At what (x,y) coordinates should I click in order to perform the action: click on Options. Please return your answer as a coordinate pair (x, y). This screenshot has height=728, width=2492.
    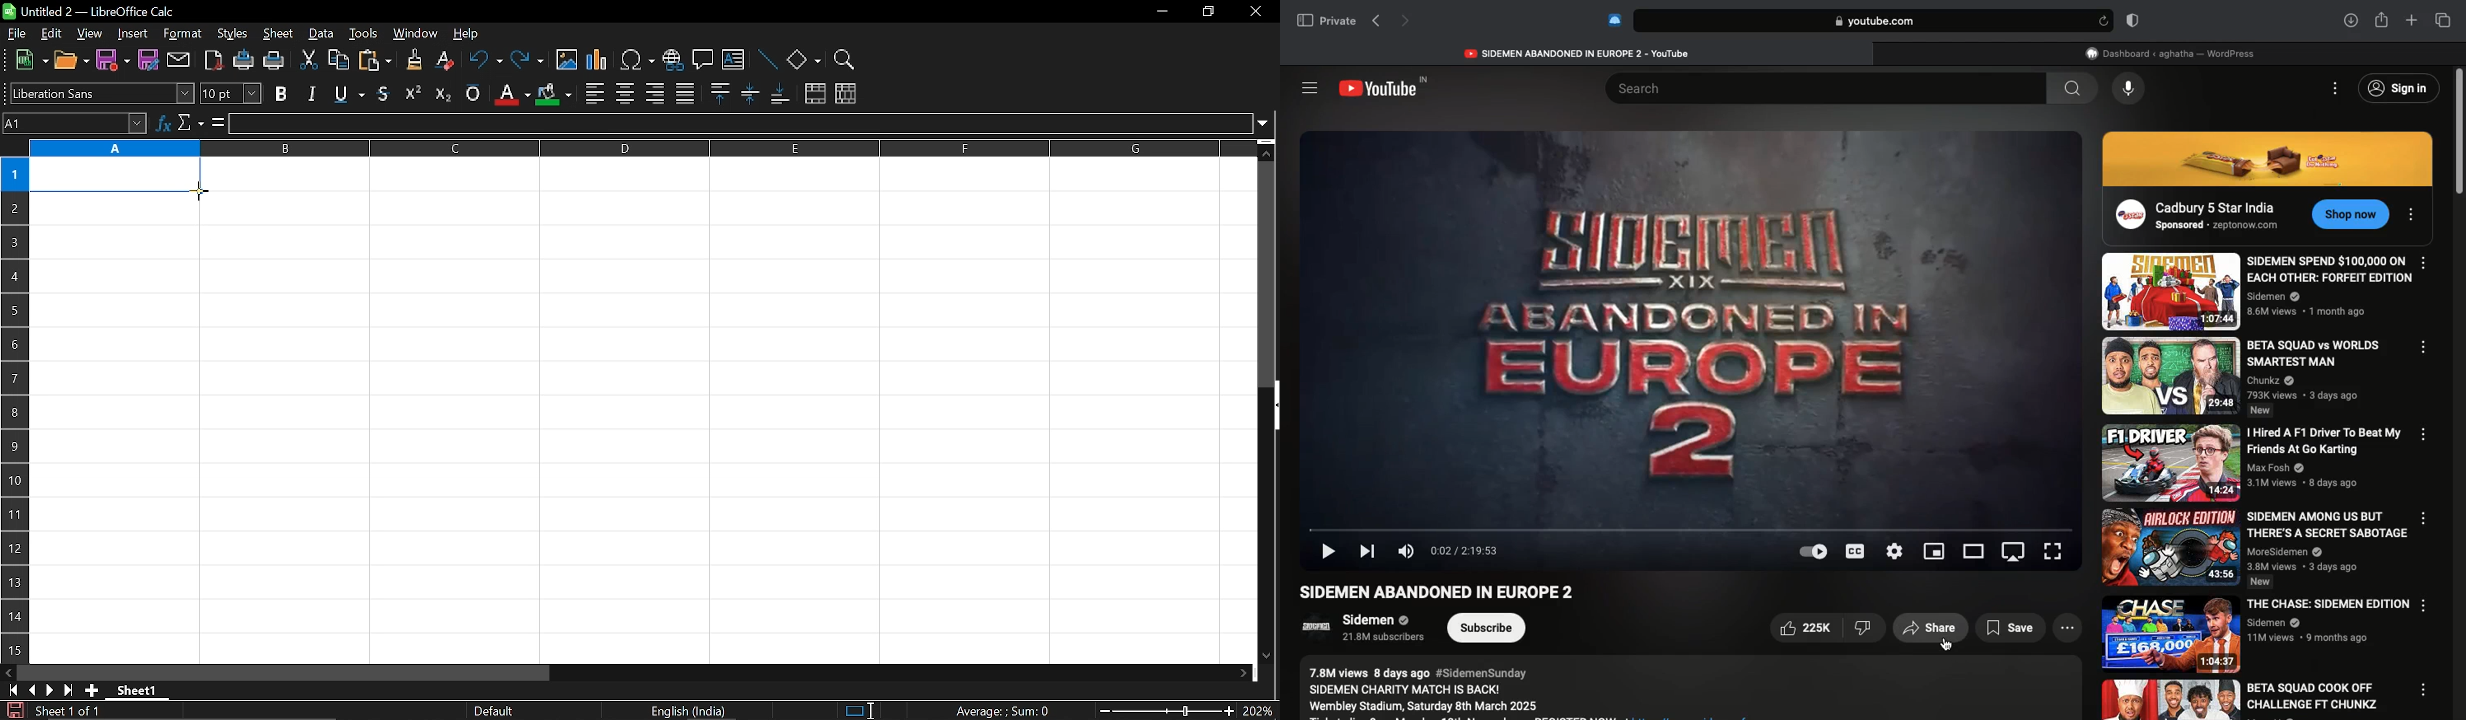
    Looking at the image, I should click on (2337, 87).